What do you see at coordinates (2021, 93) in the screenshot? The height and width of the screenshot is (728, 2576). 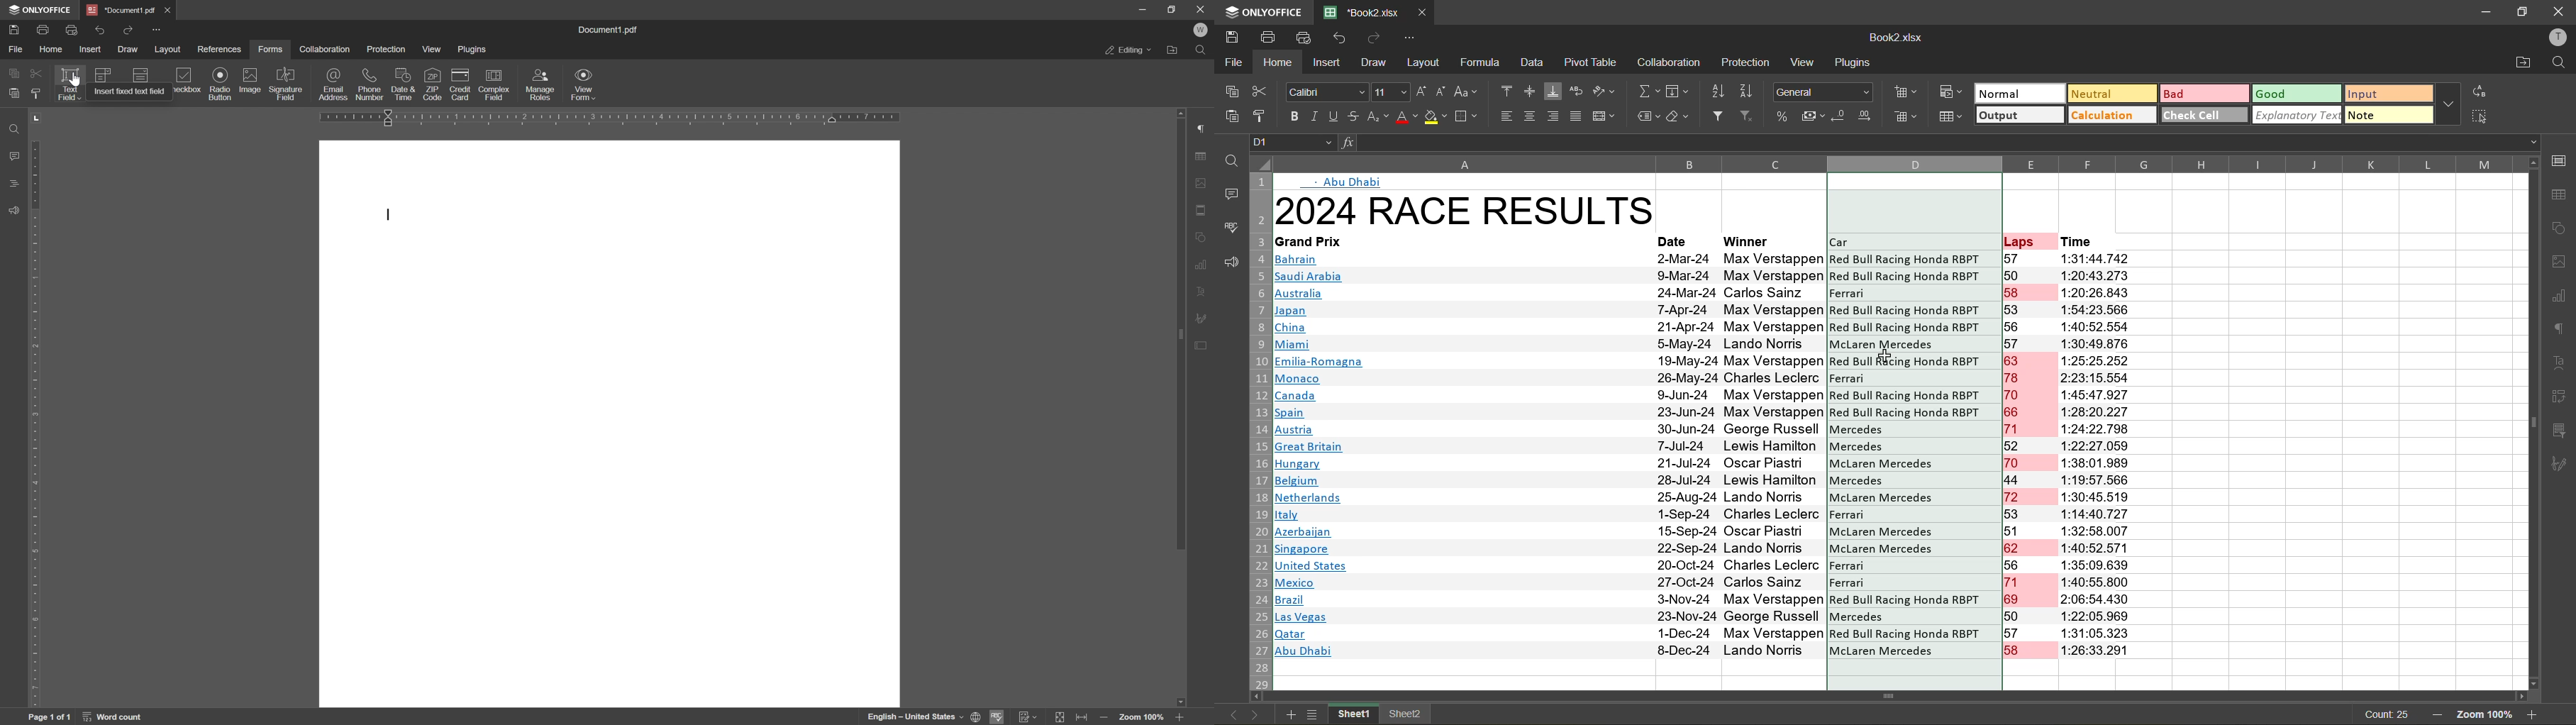 I see `normal` at bounding box center [2021, 93].